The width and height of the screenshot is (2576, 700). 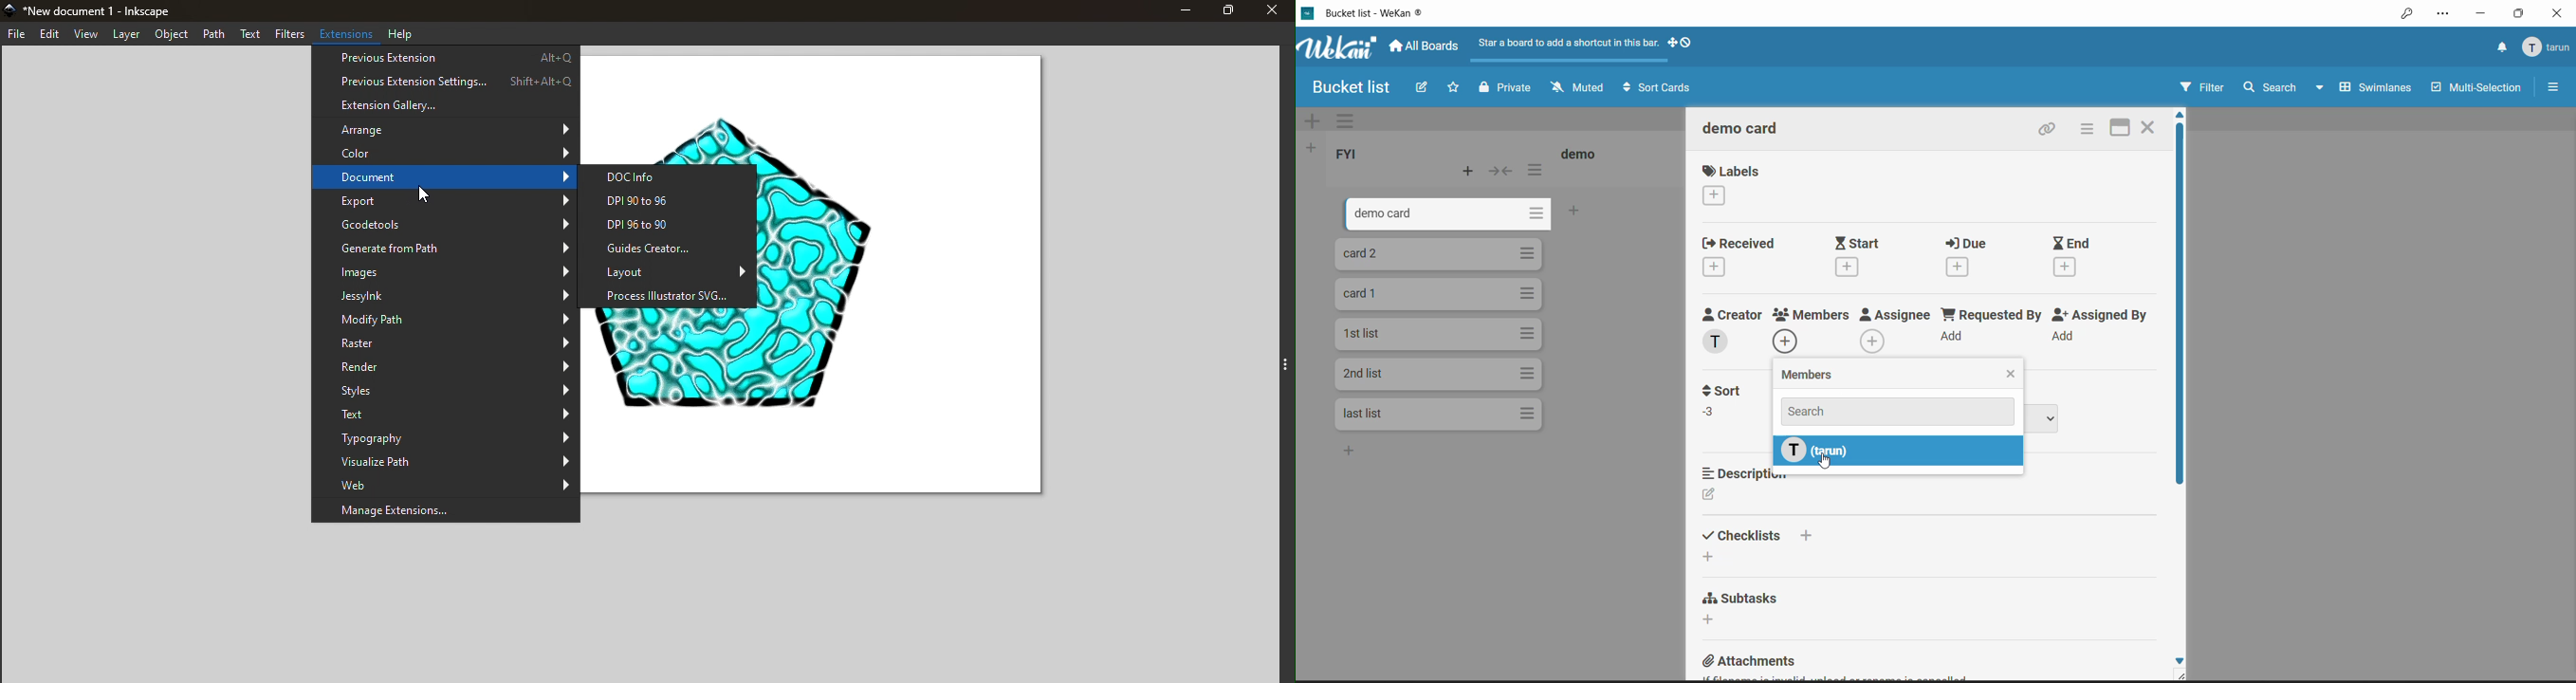 What do you see at coordinates (2476, 87) in the screenshot?
I see `multi selection` at bounding box center [2476, 87].